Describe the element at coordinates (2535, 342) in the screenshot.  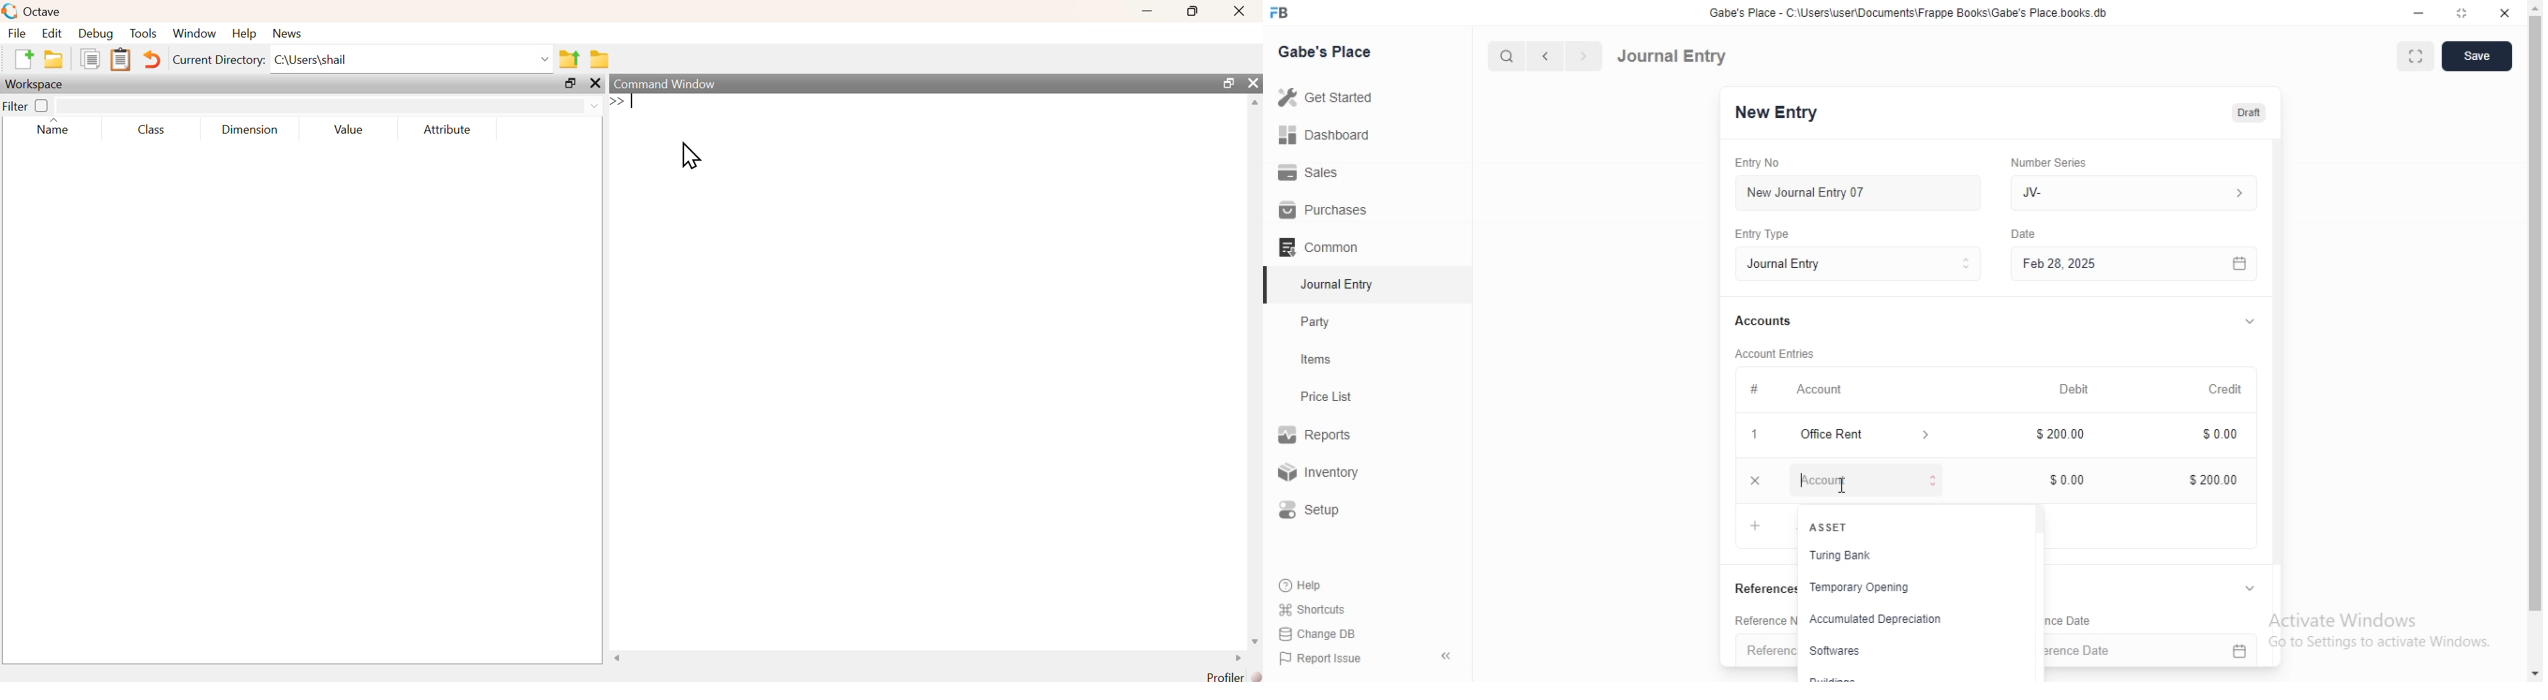
I see `scrollbar` at that location.